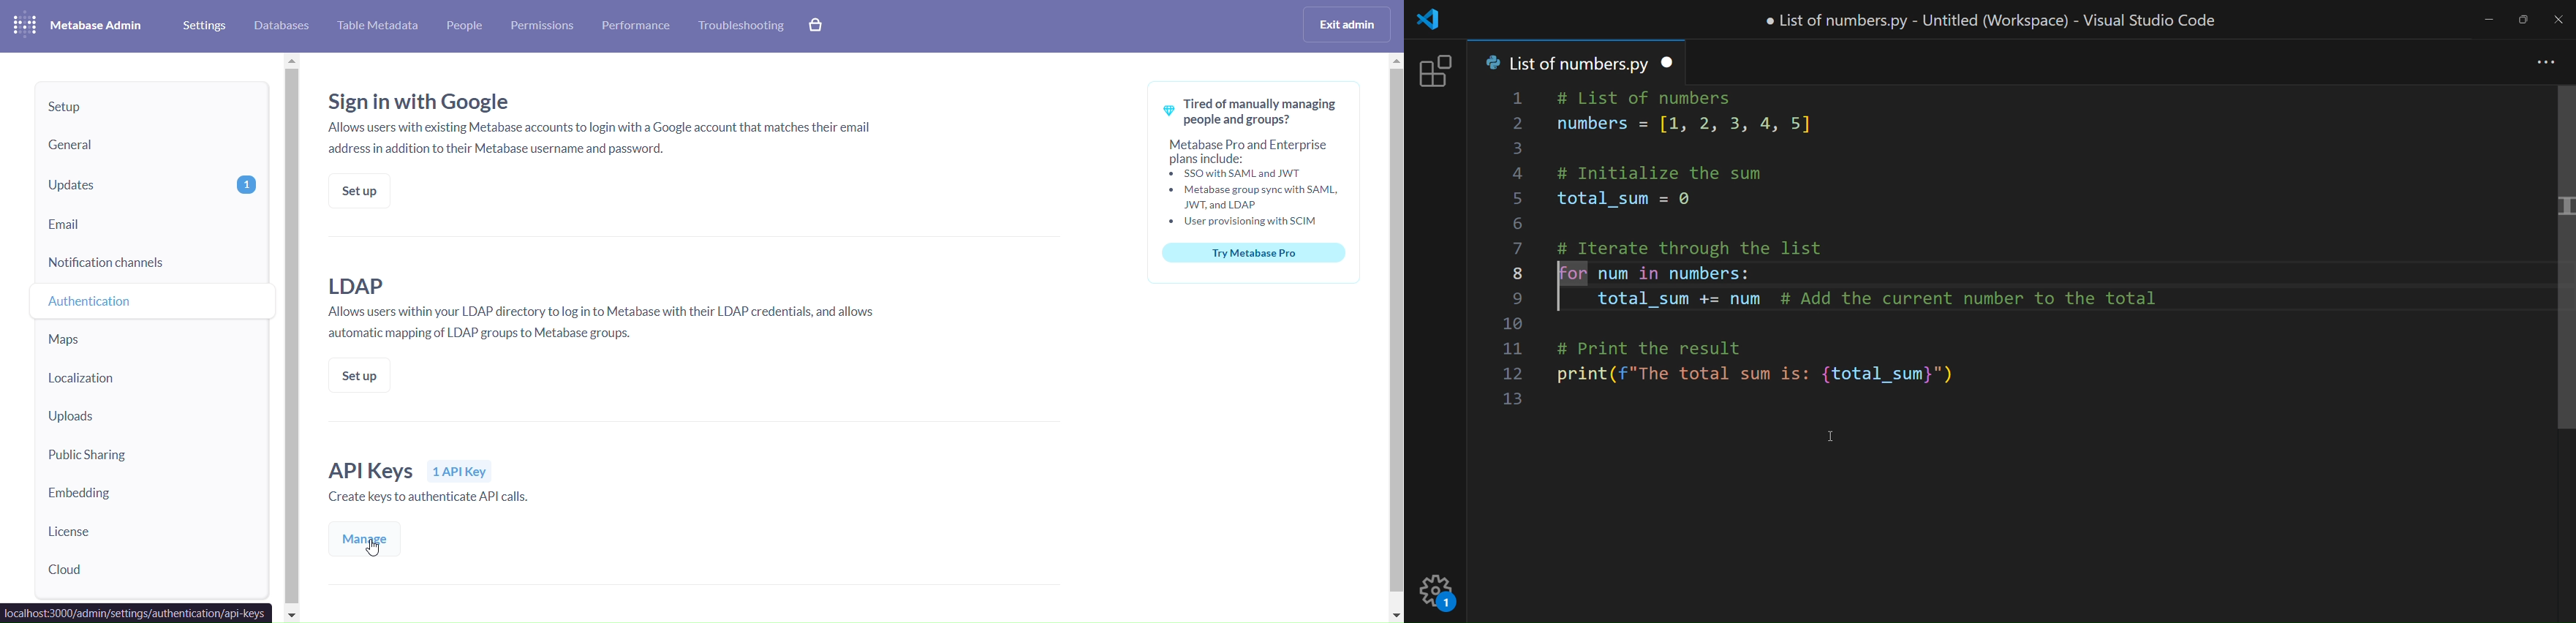 This screenshot has width=2576, height=644. What do you see at coordinates (1670, 62) in the screenshot?
I see `close tab` at bounding box center [1670, 62].